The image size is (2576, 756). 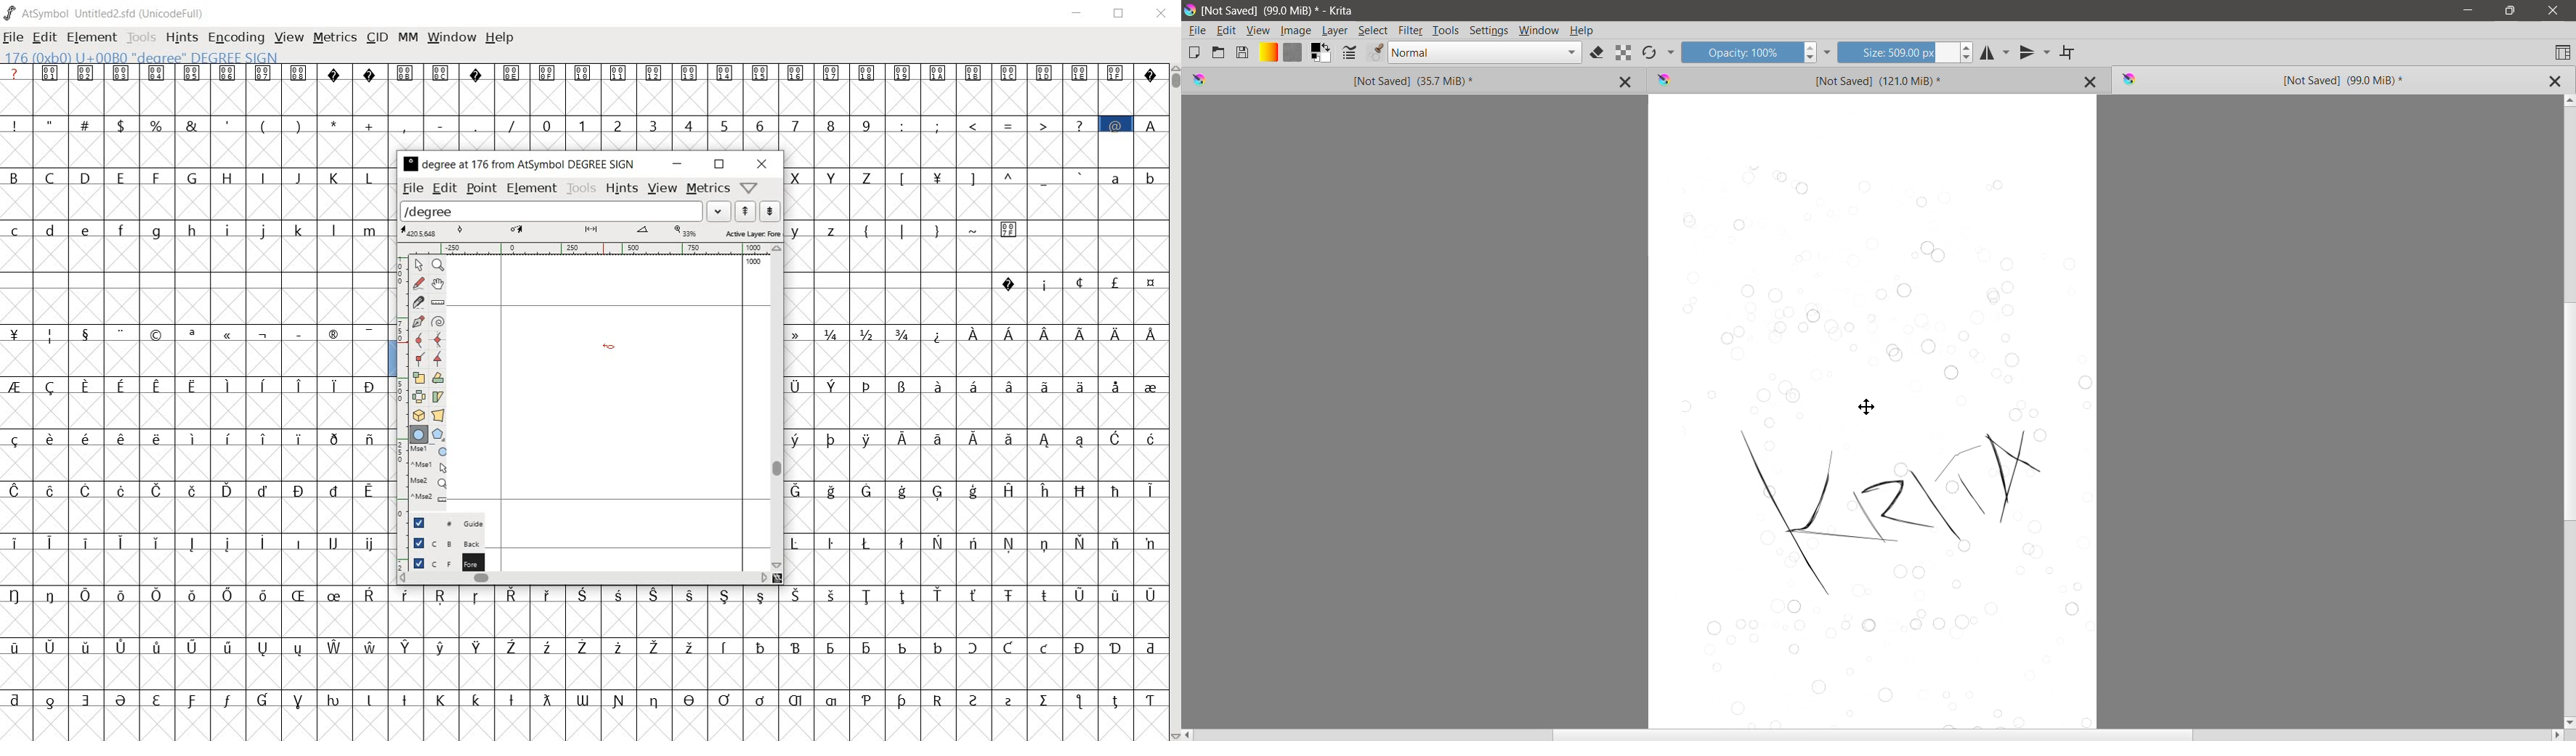 What do you see at coordinates (196, 436) in the screenshot?
I see `` at bounding box center [196, 436].